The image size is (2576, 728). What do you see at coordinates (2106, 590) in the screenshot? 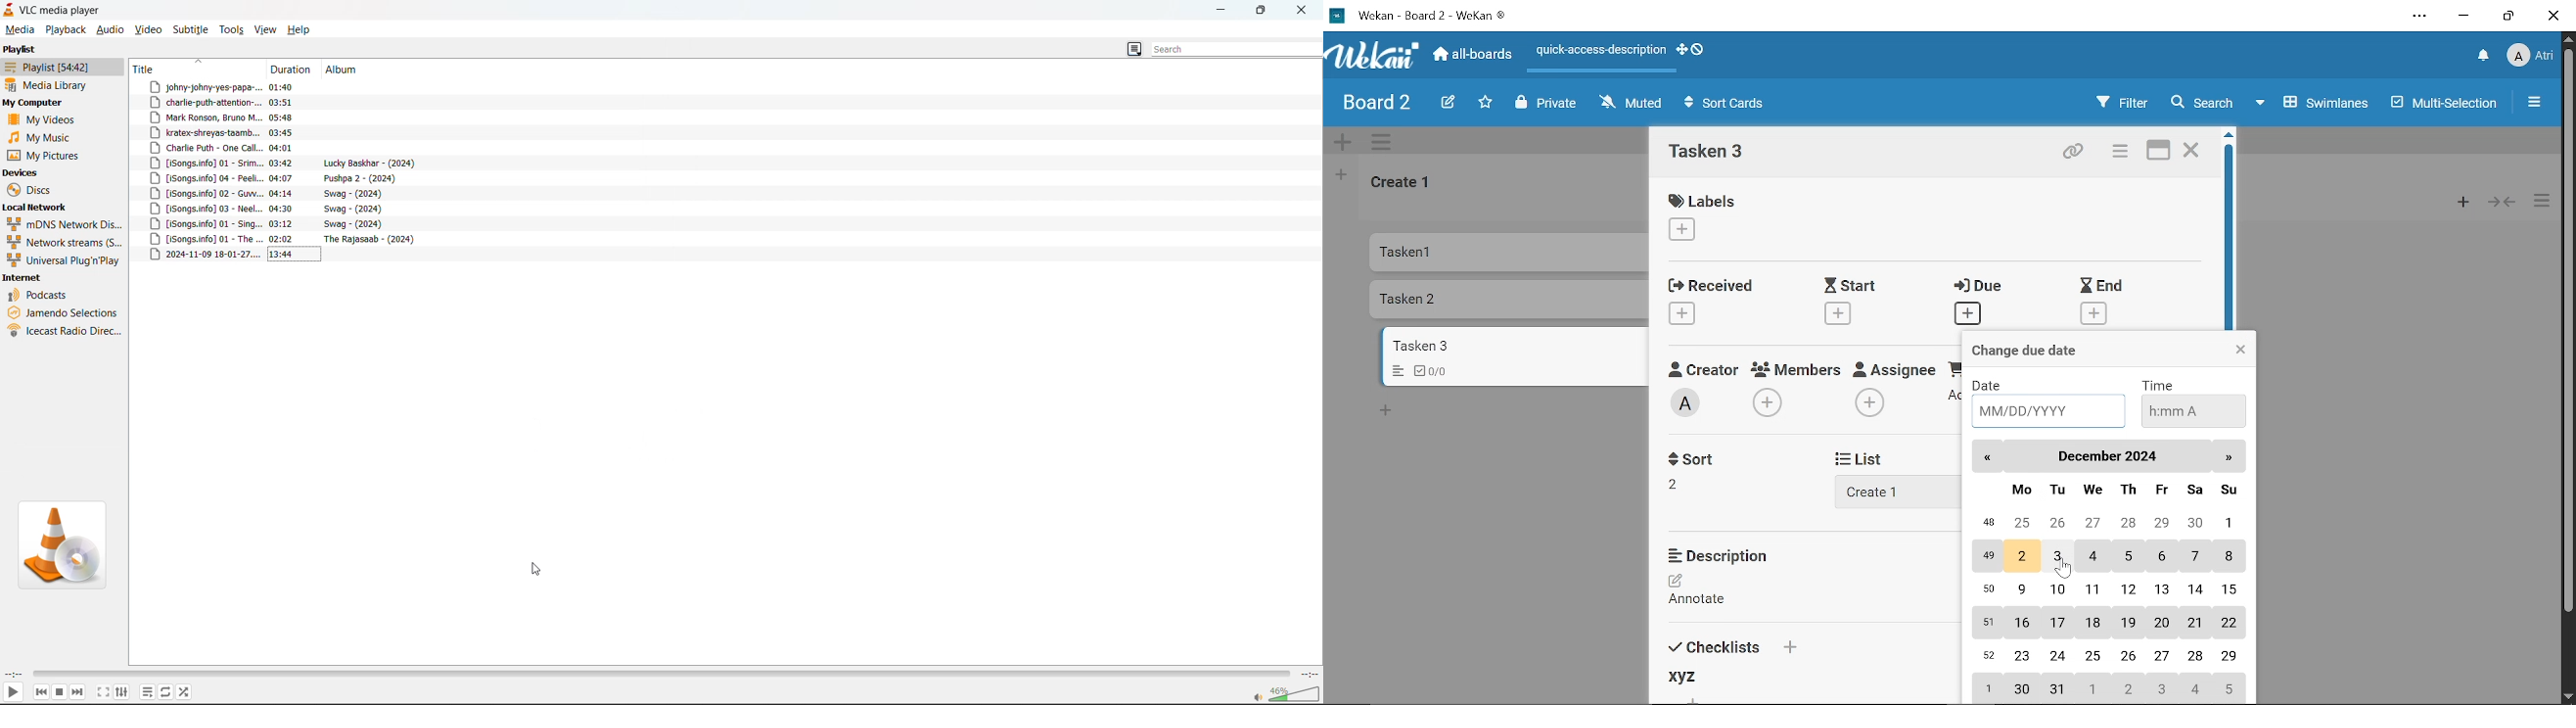
I see `Calender` at bounding box center [2106, 590].